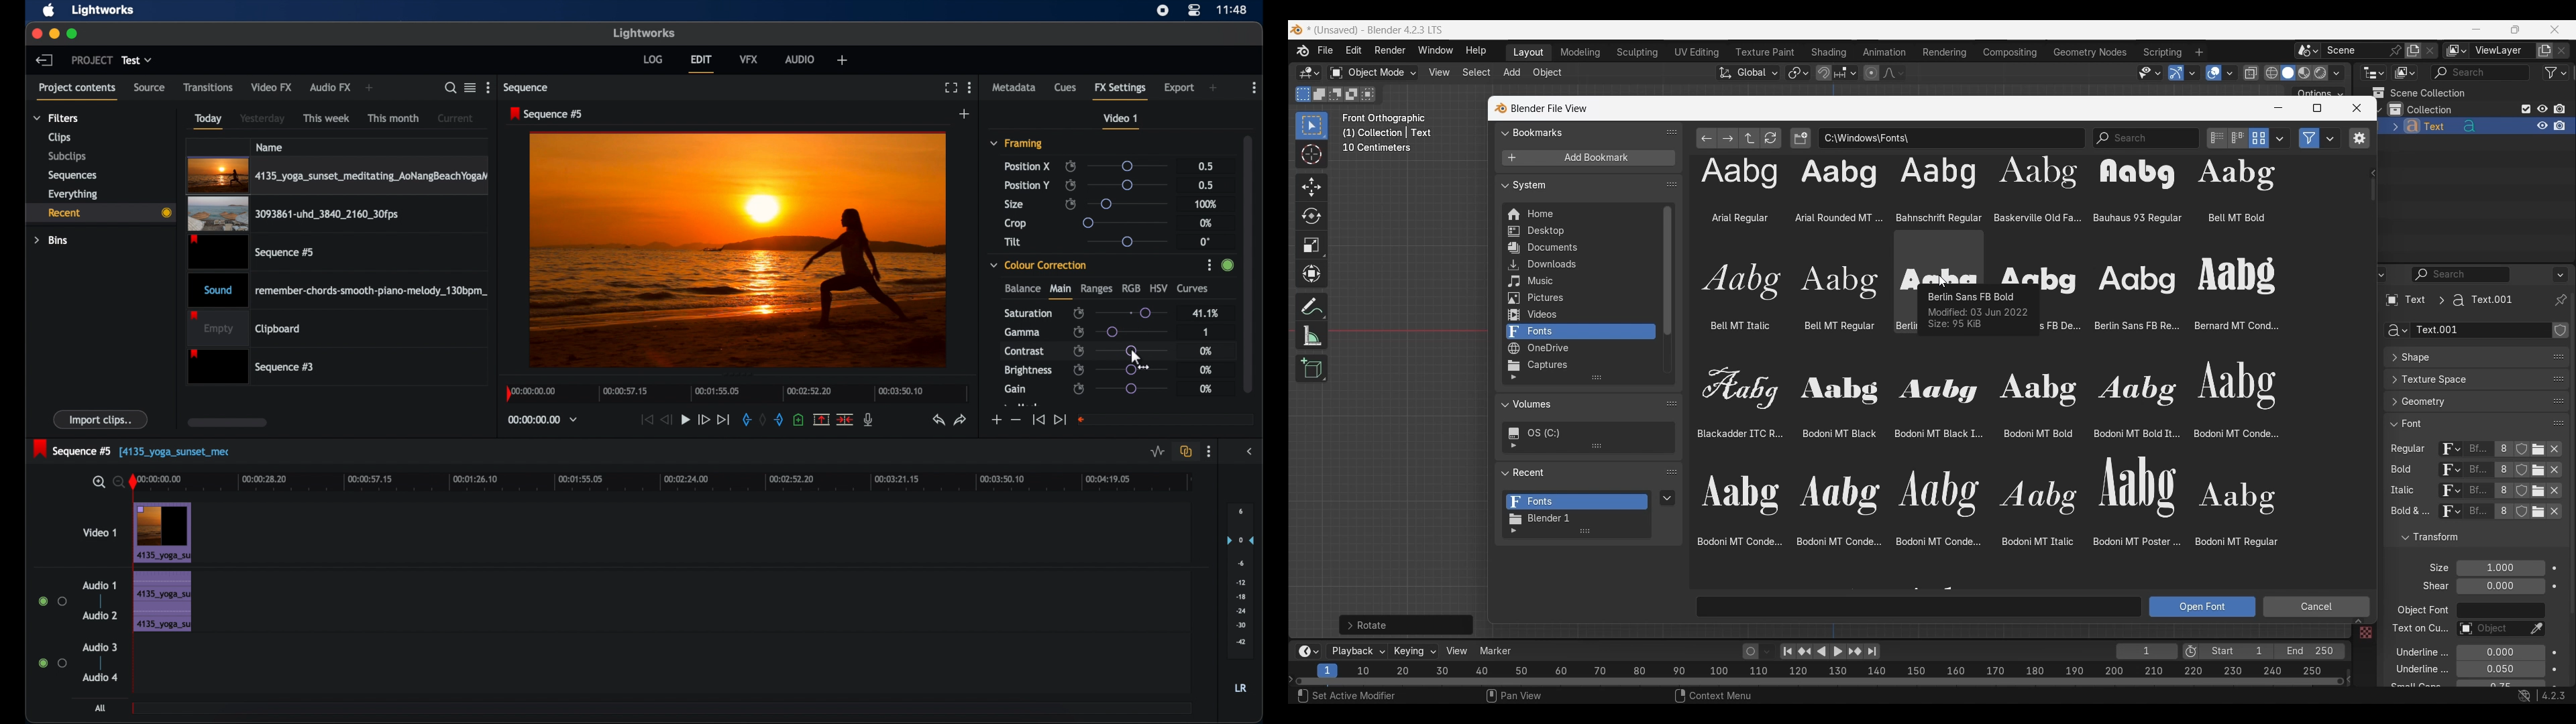  Describe the element at coordinates (79, 90) in the screenshot. I see `project contents` at that location.